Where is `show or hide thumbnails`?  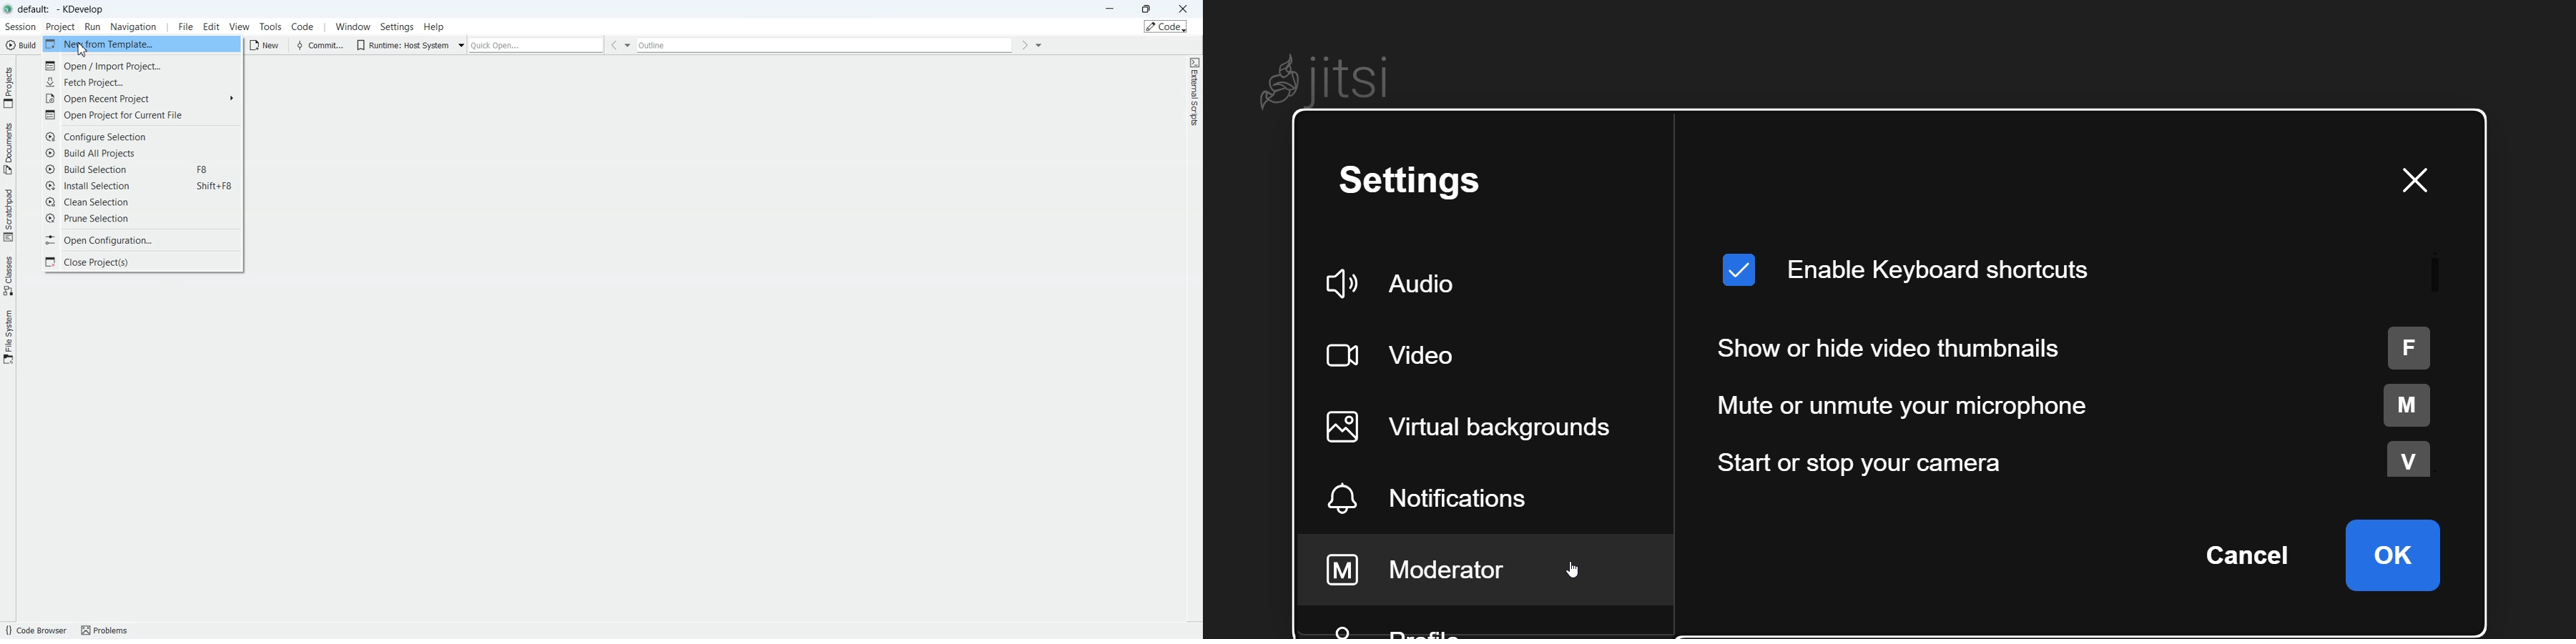 show or hide thumbnails is located at coordinates (2070, 347).